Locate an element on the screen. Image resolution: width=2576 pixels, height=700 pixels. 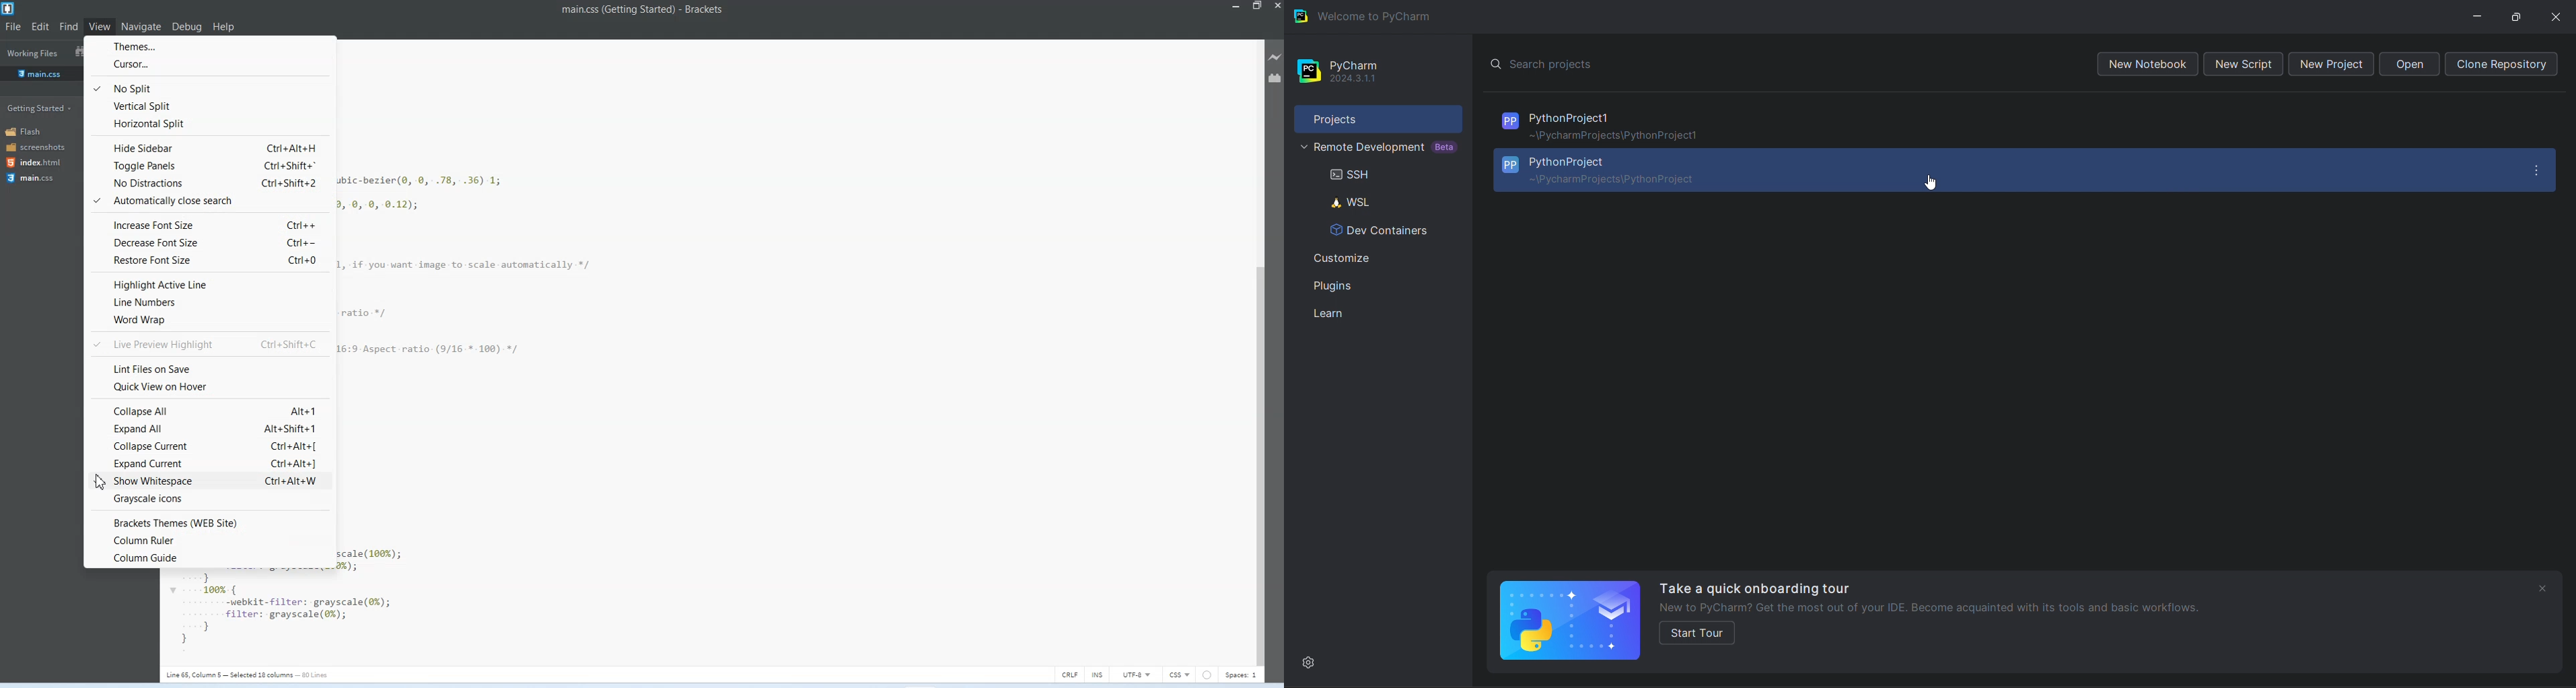
main.css is located at coordinates (39, 73).